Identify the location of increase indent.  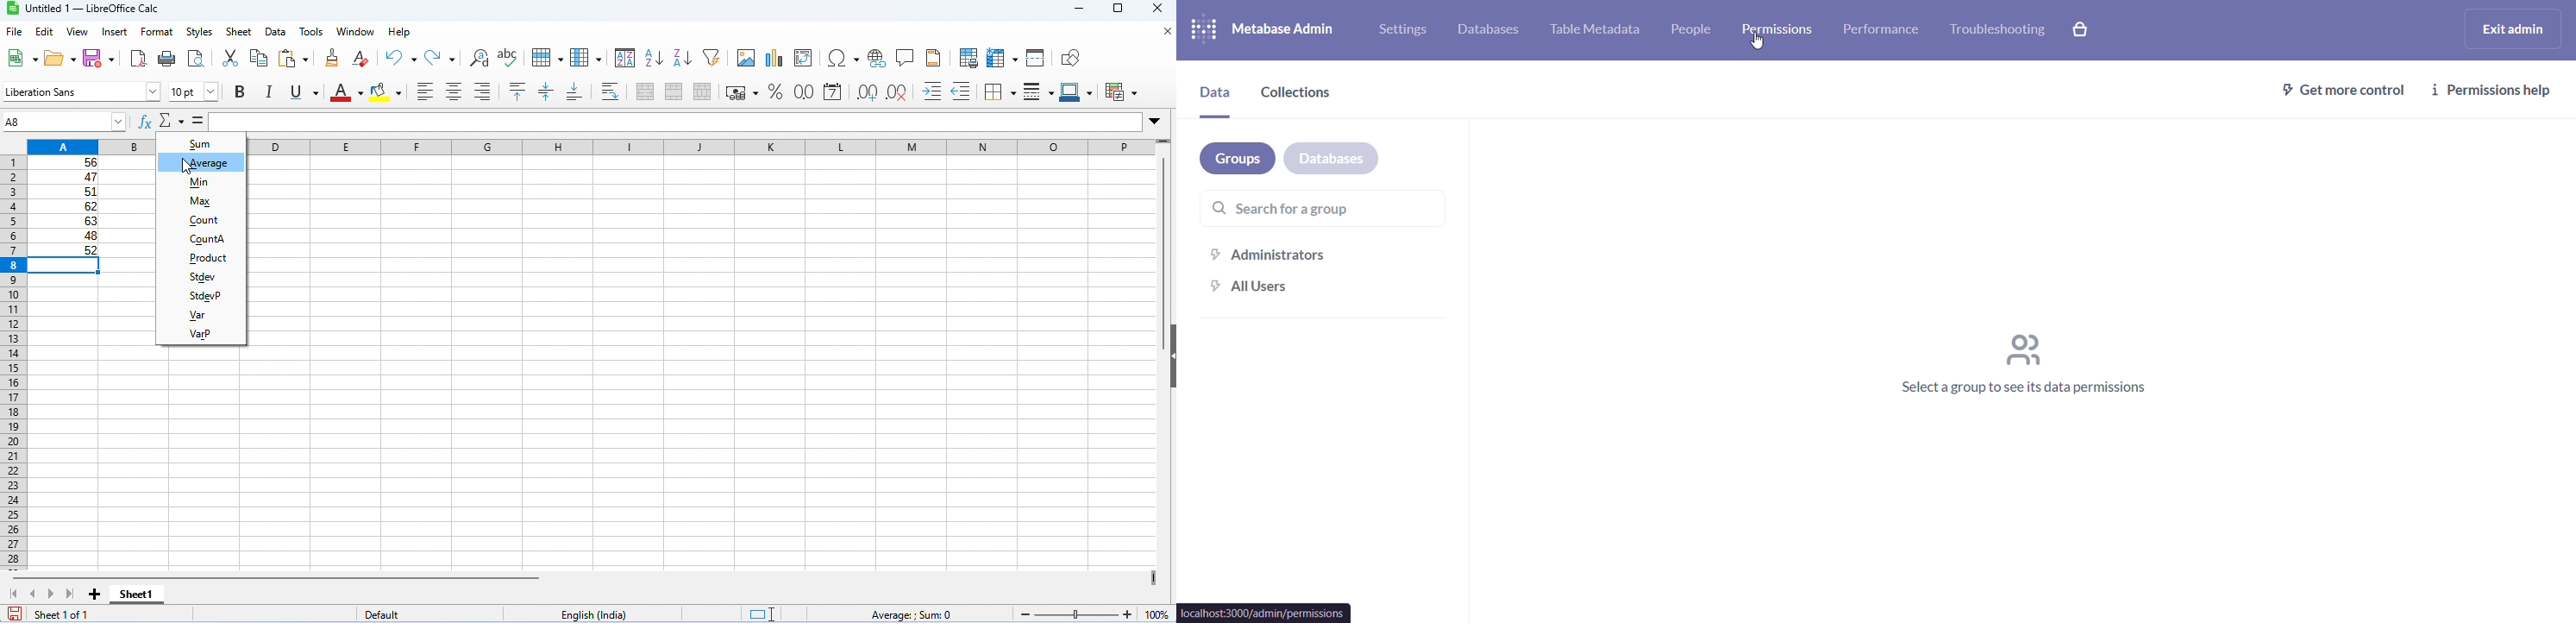
(932, 90).